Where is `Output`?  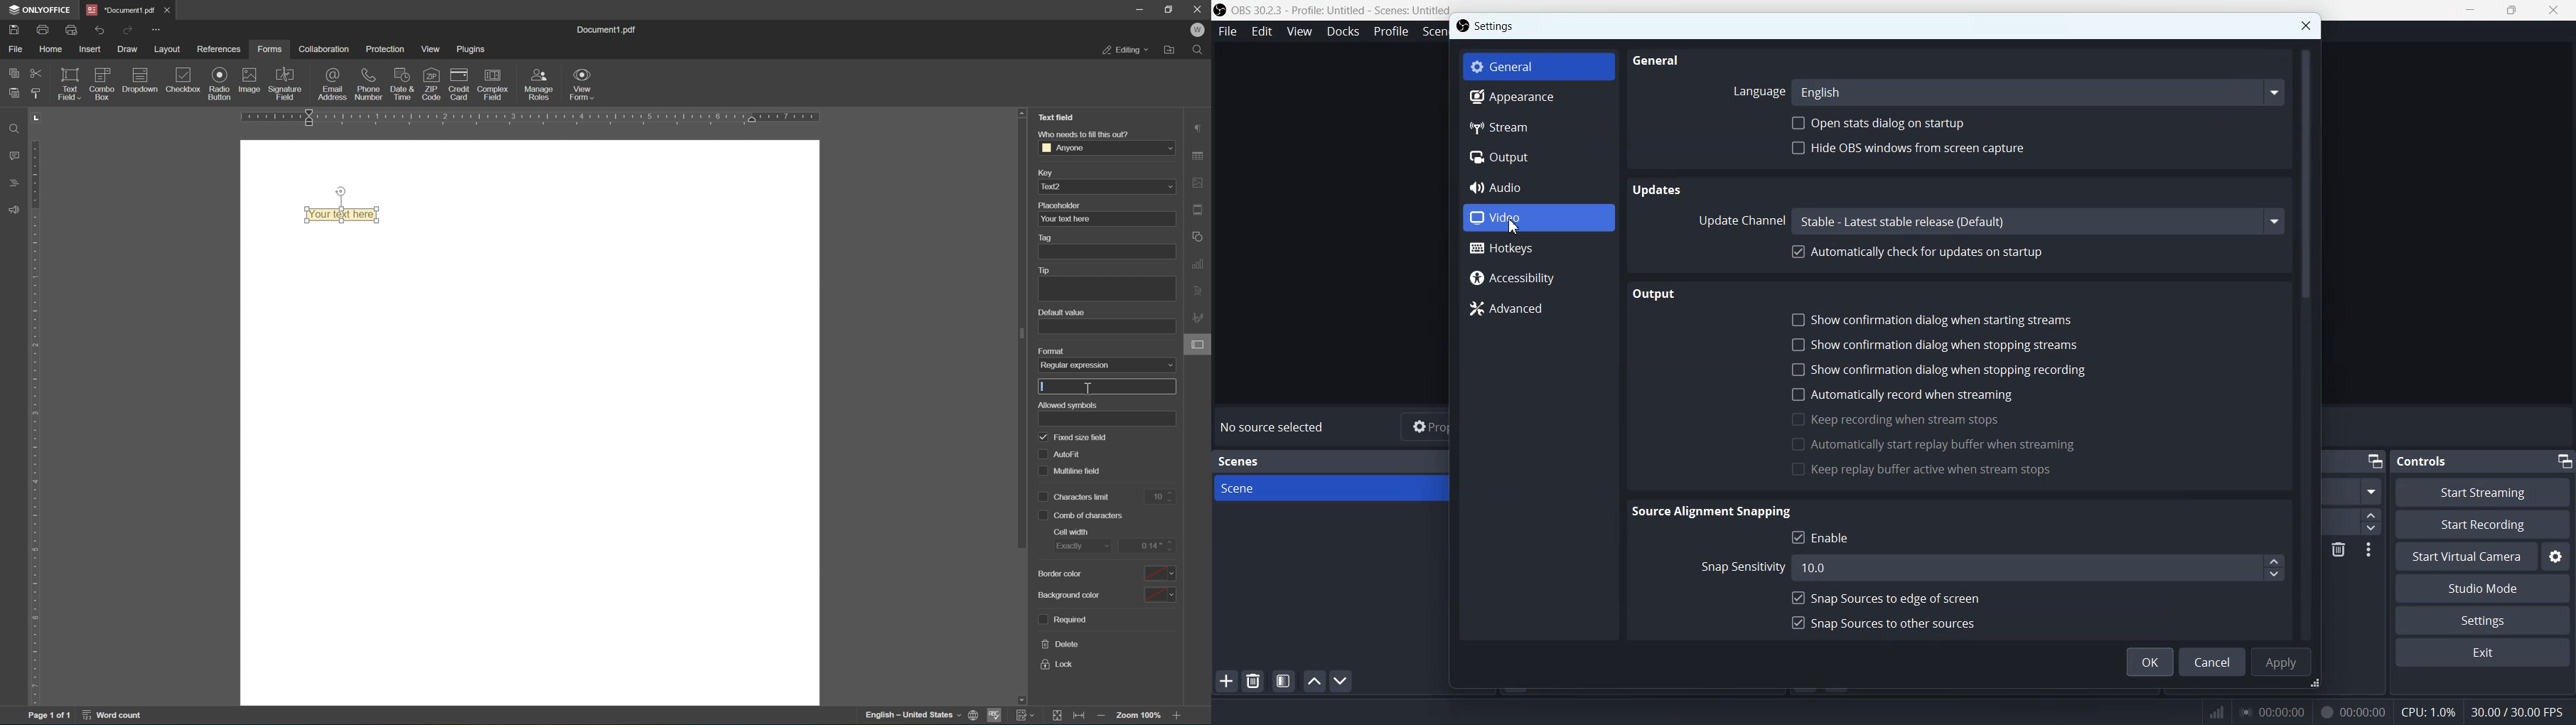
Output is located at coordinates (1665, 293).